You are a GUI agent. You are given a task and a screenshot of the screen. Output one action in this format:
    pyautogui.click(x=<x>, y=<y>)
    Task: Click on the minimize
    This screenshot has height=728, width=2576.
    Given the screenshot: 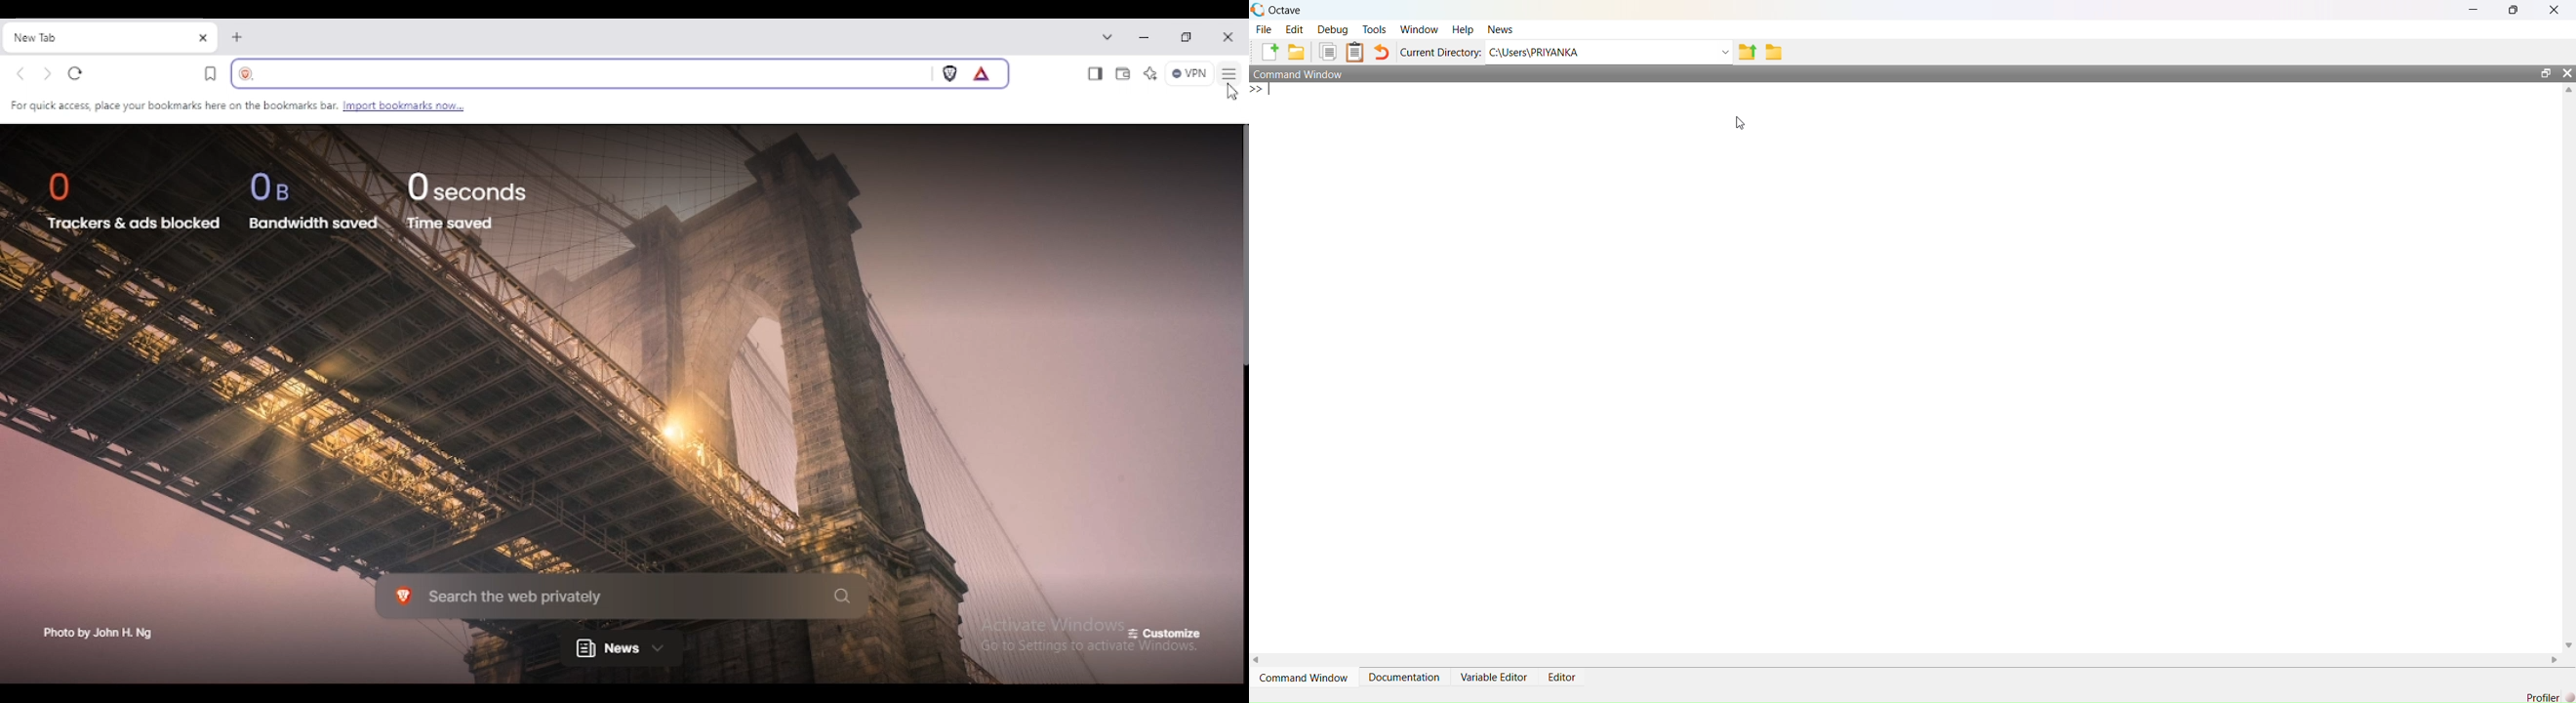 What is the action you would take?
    pyautogui.click(x=1145, y=37)
    